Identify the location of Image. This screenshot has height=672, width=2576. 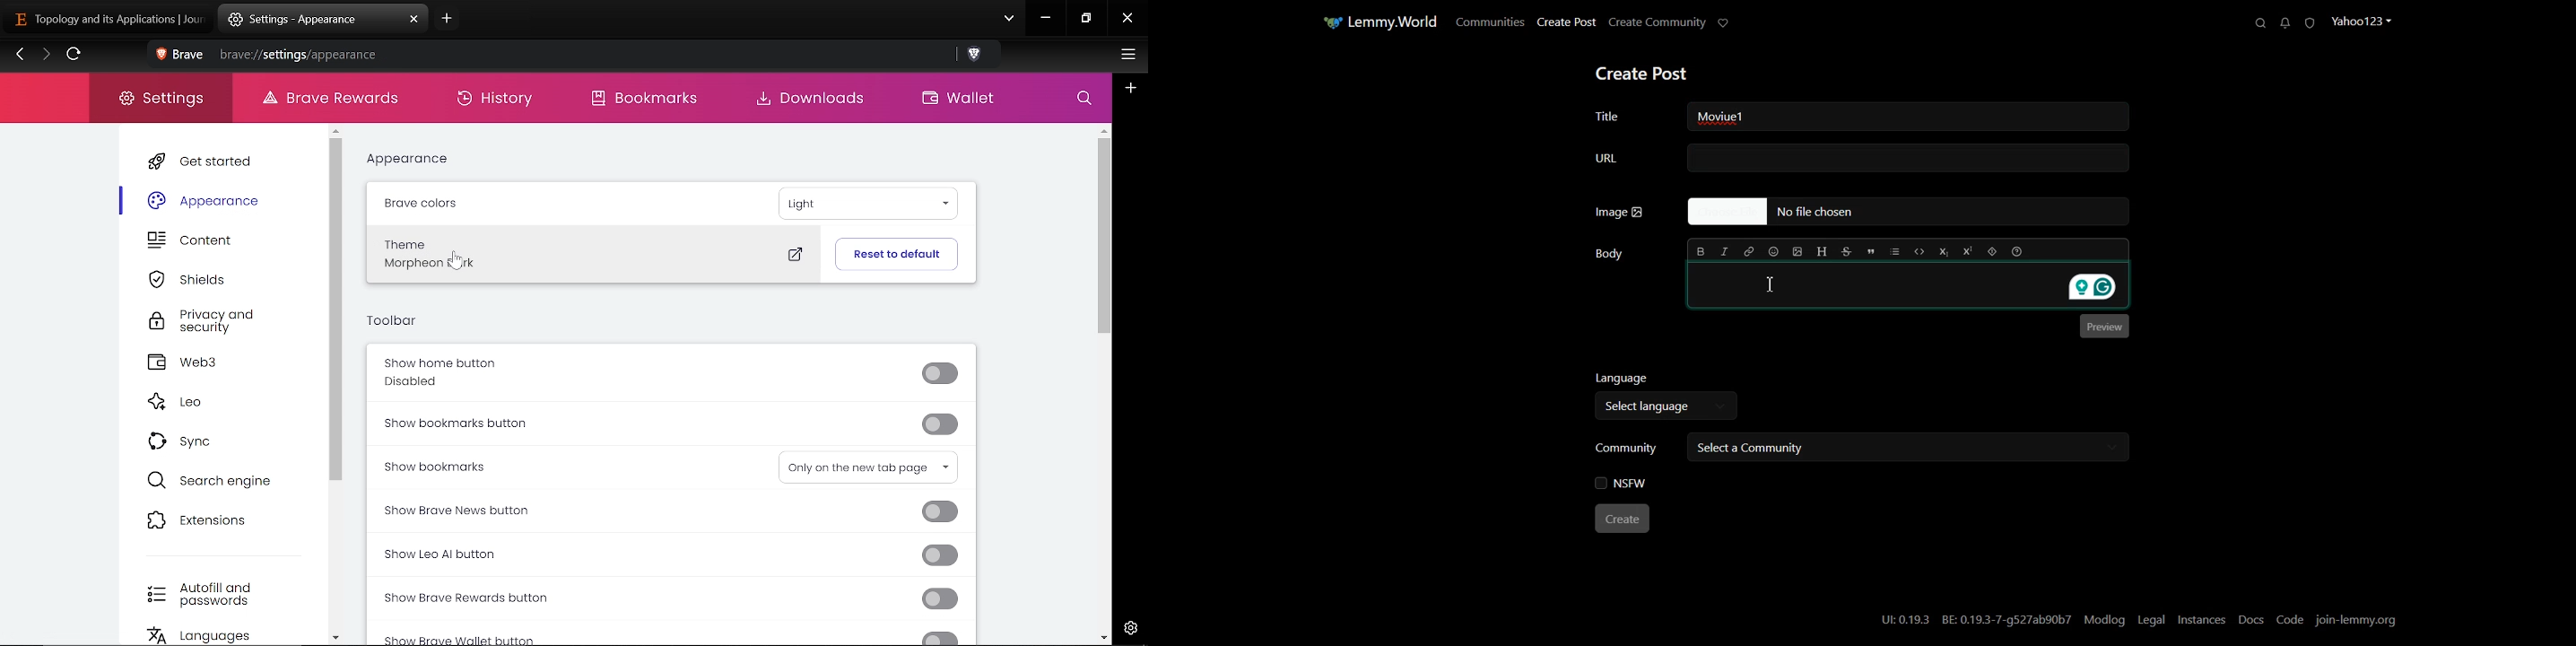
(1620, 212).